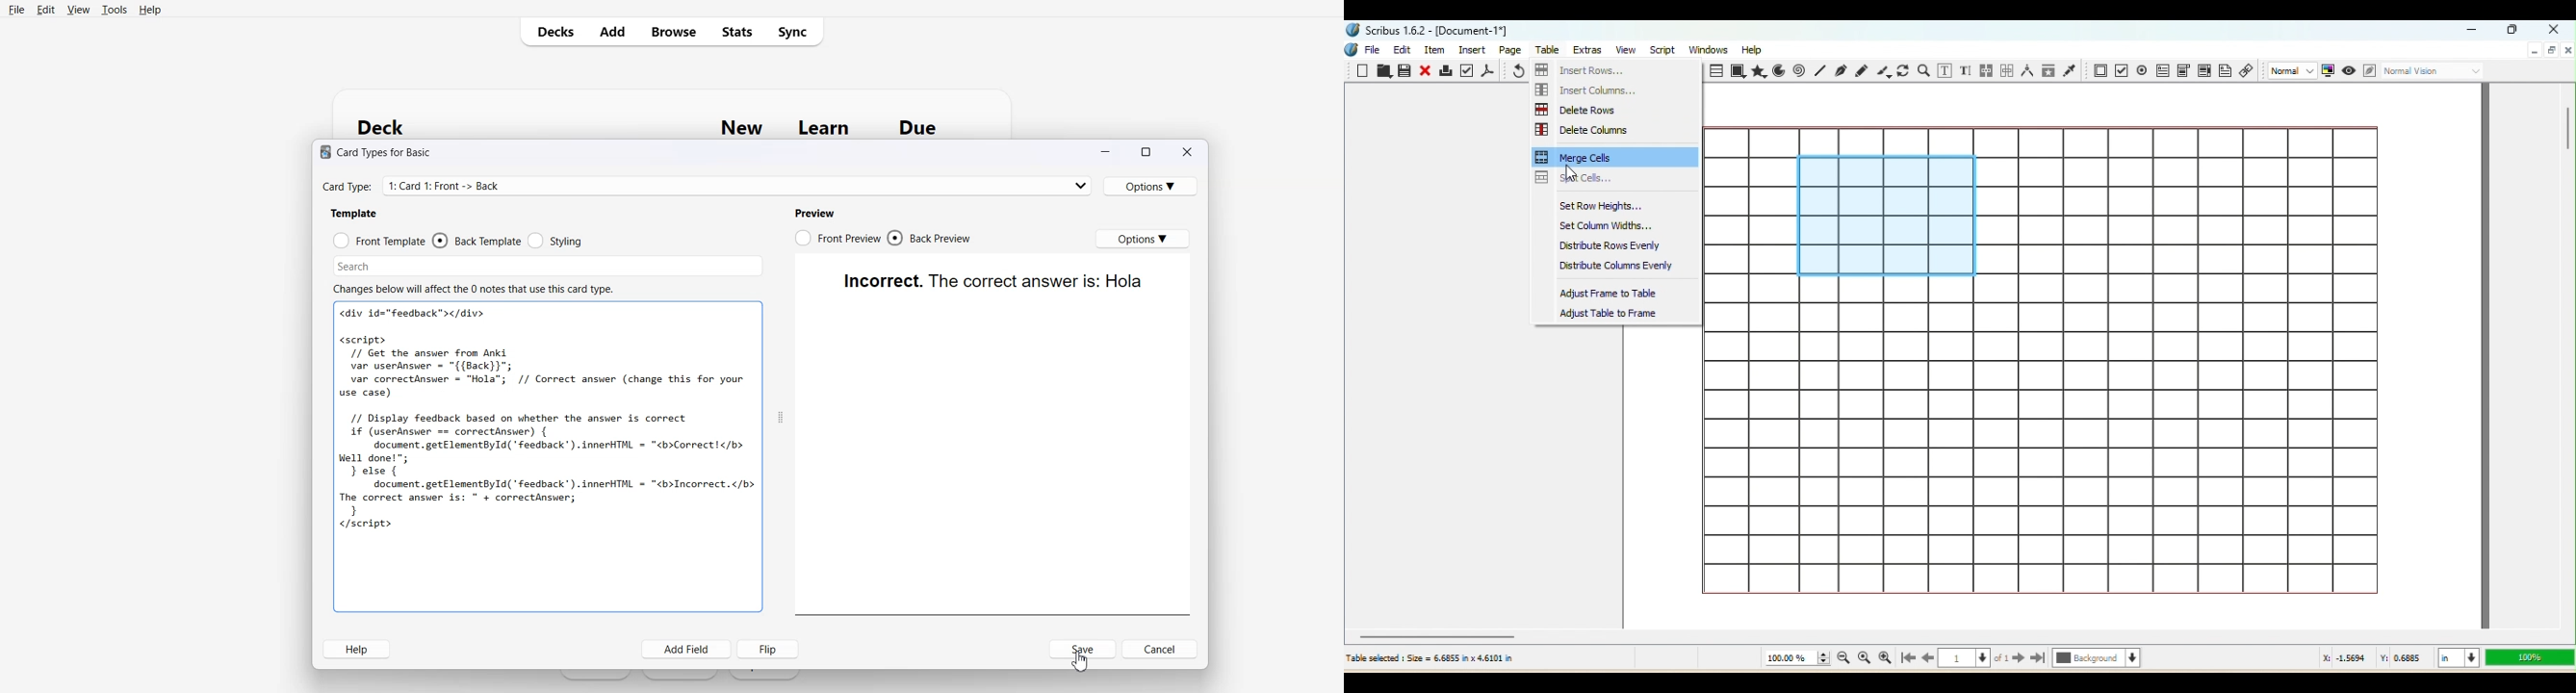  What do you see at coordinates (1885, 658) in the screenshot?
I see `Zoom in` at bounding box center [1885, 658].